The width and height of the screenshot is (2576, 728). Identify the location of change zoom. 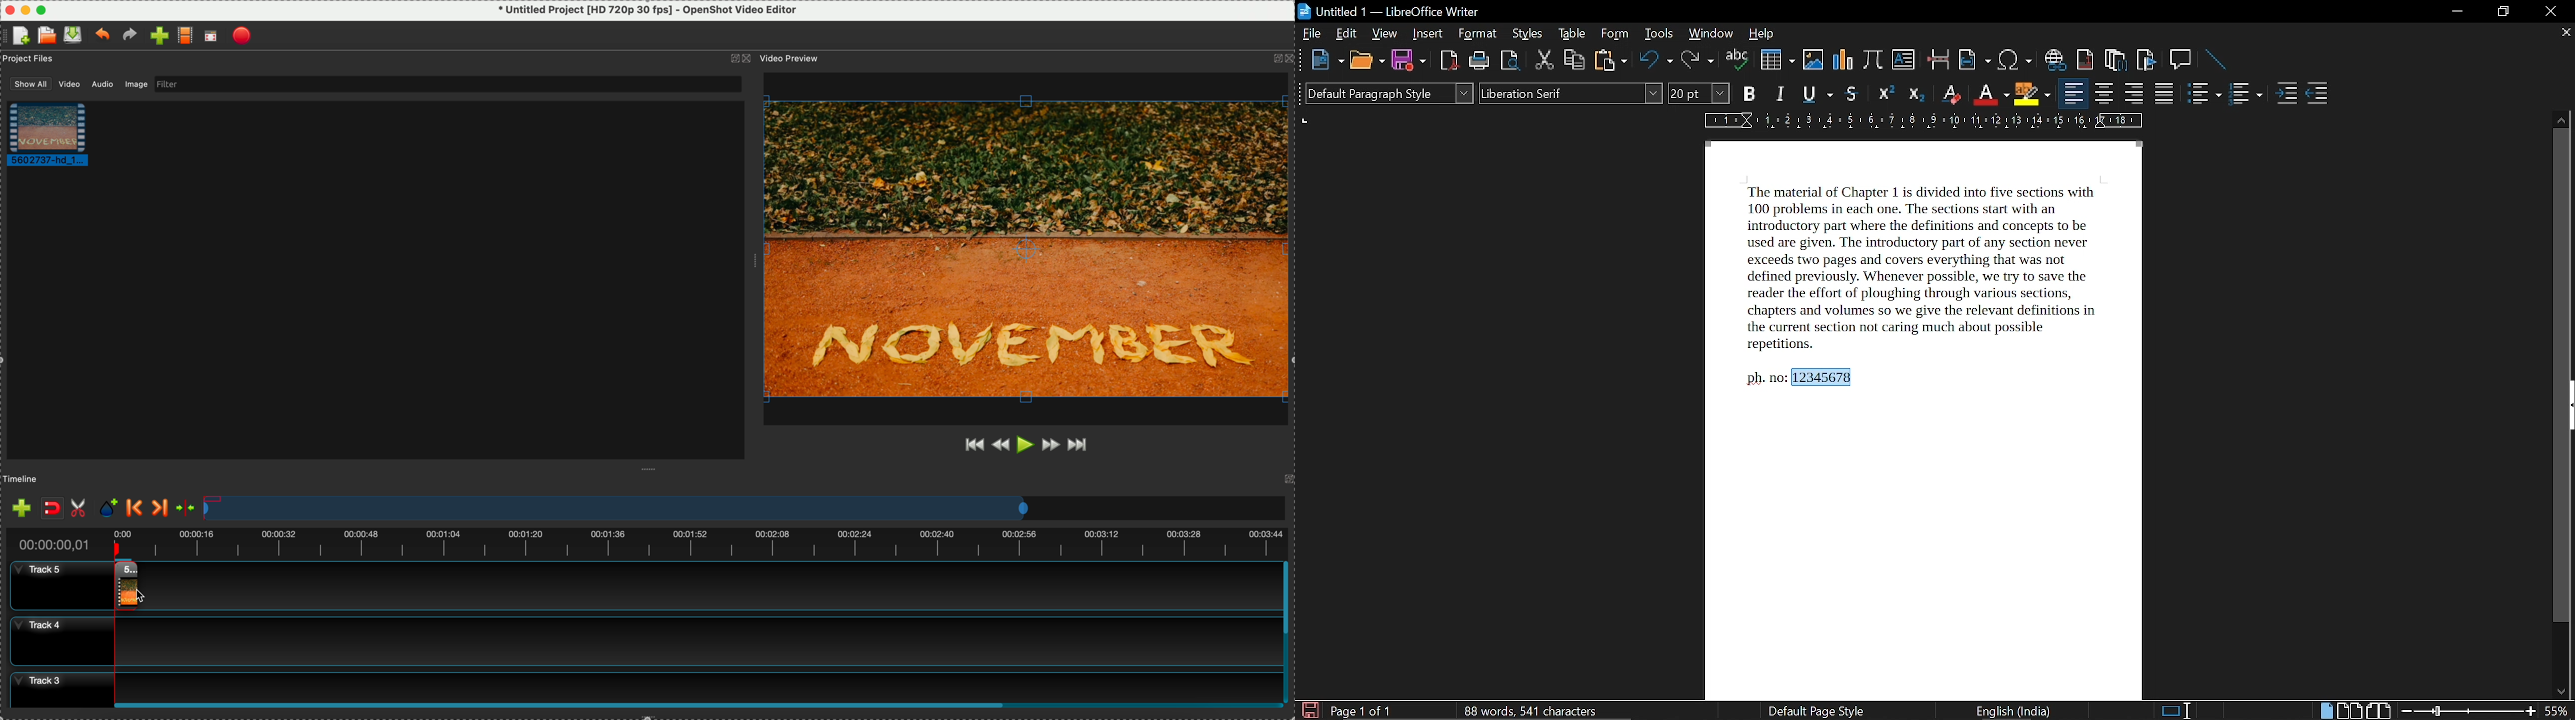
(2469, 712).